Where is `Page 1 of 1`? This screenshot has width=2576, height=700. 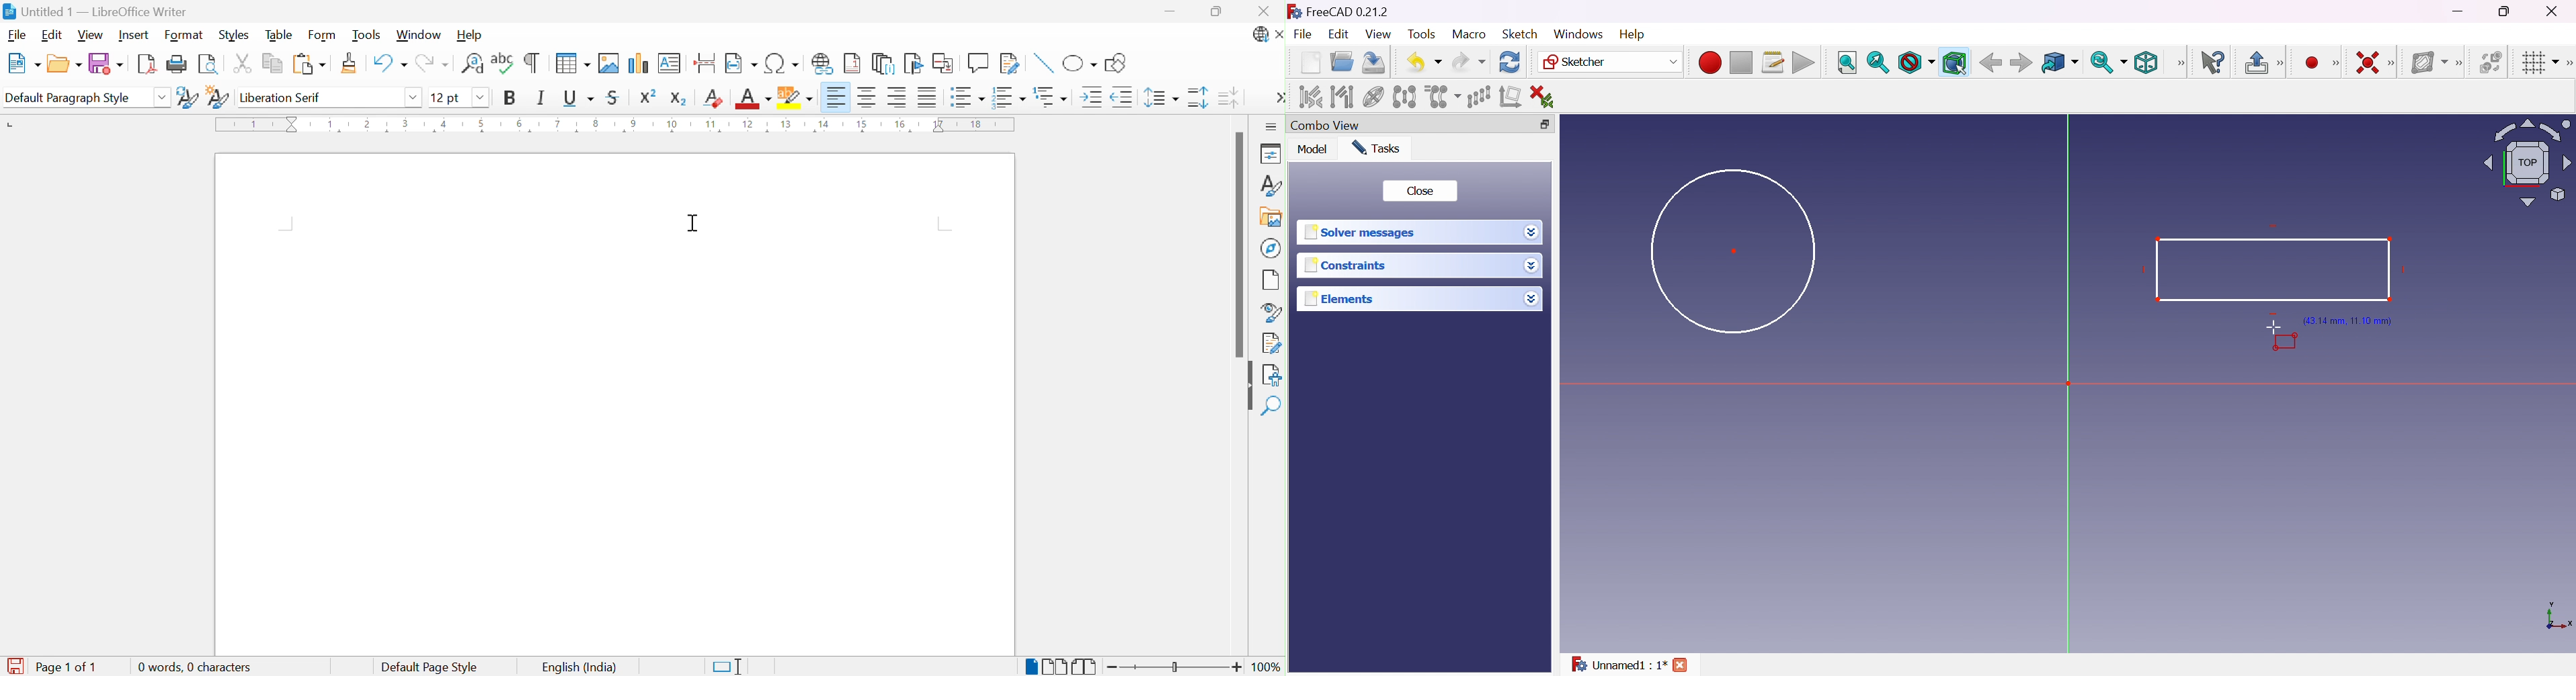
Page 1 of 1 is located at coordinates (50, 665).